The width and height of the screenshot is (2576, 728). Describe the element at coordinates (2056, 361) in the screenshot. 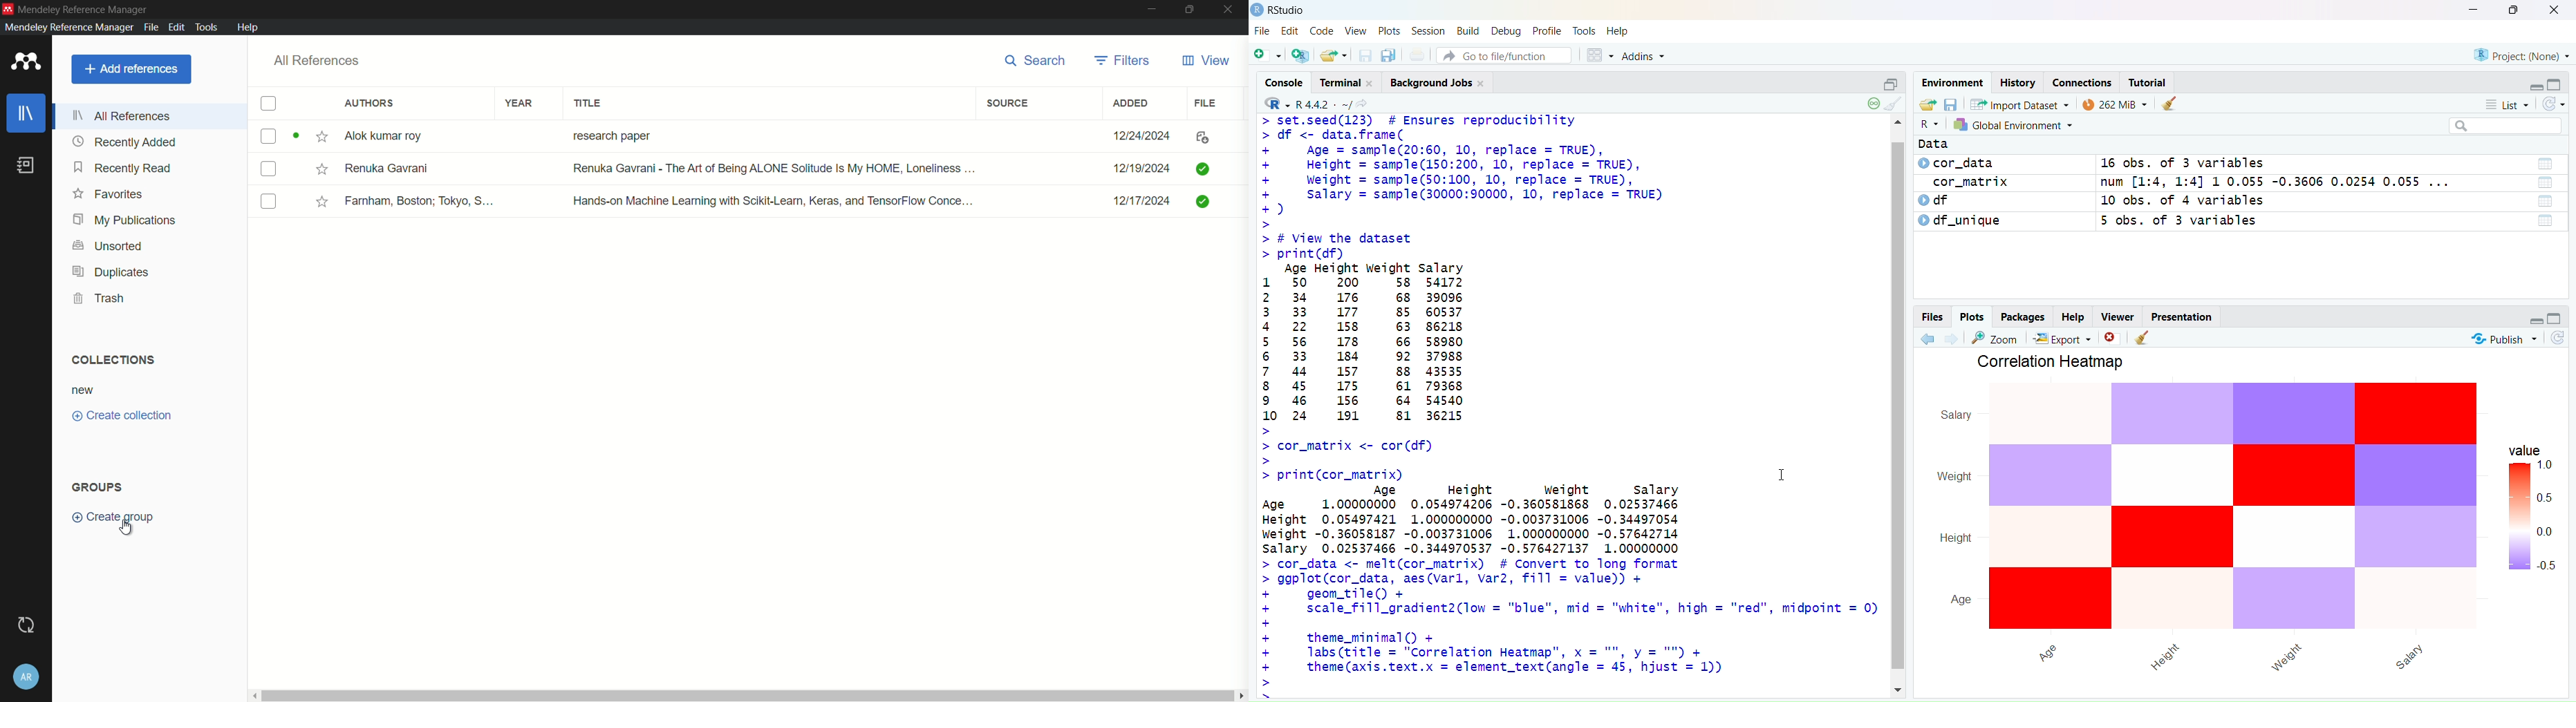

I see `Correlation Heatmap` at that location.